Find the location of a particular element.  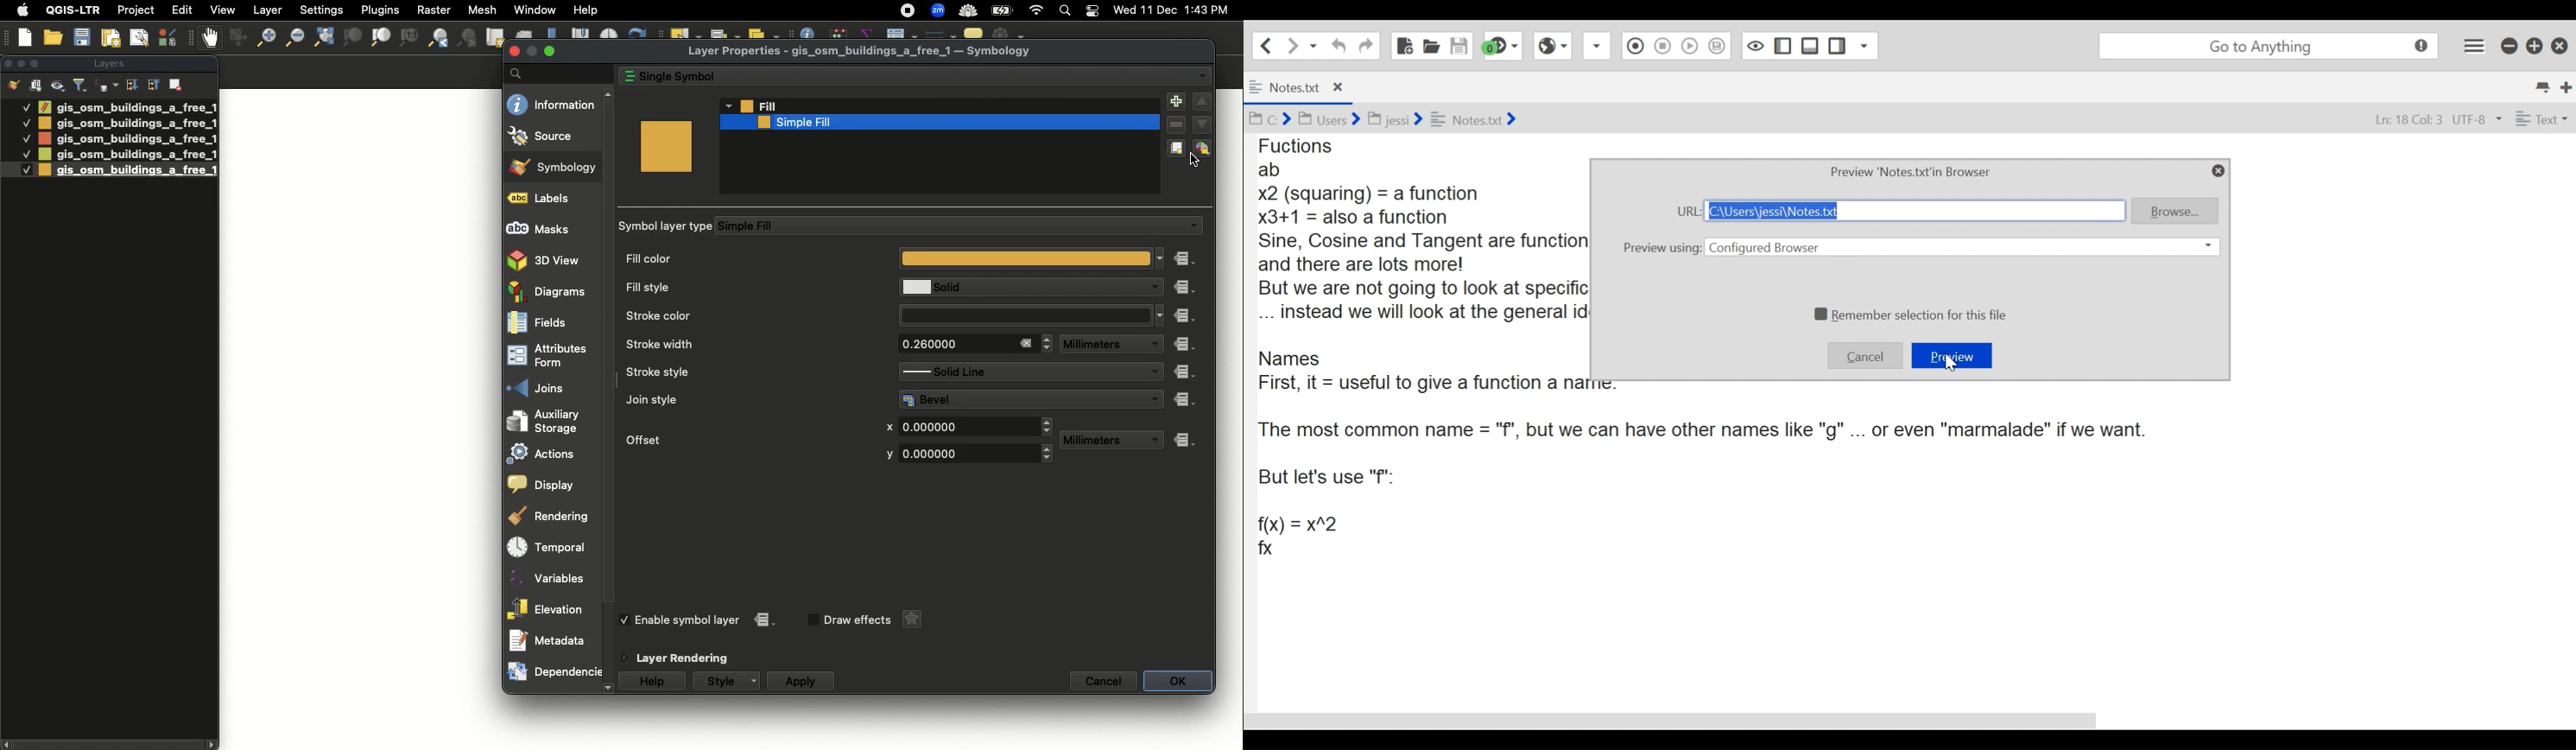

Attributes form is located at coordinates (551, 357).